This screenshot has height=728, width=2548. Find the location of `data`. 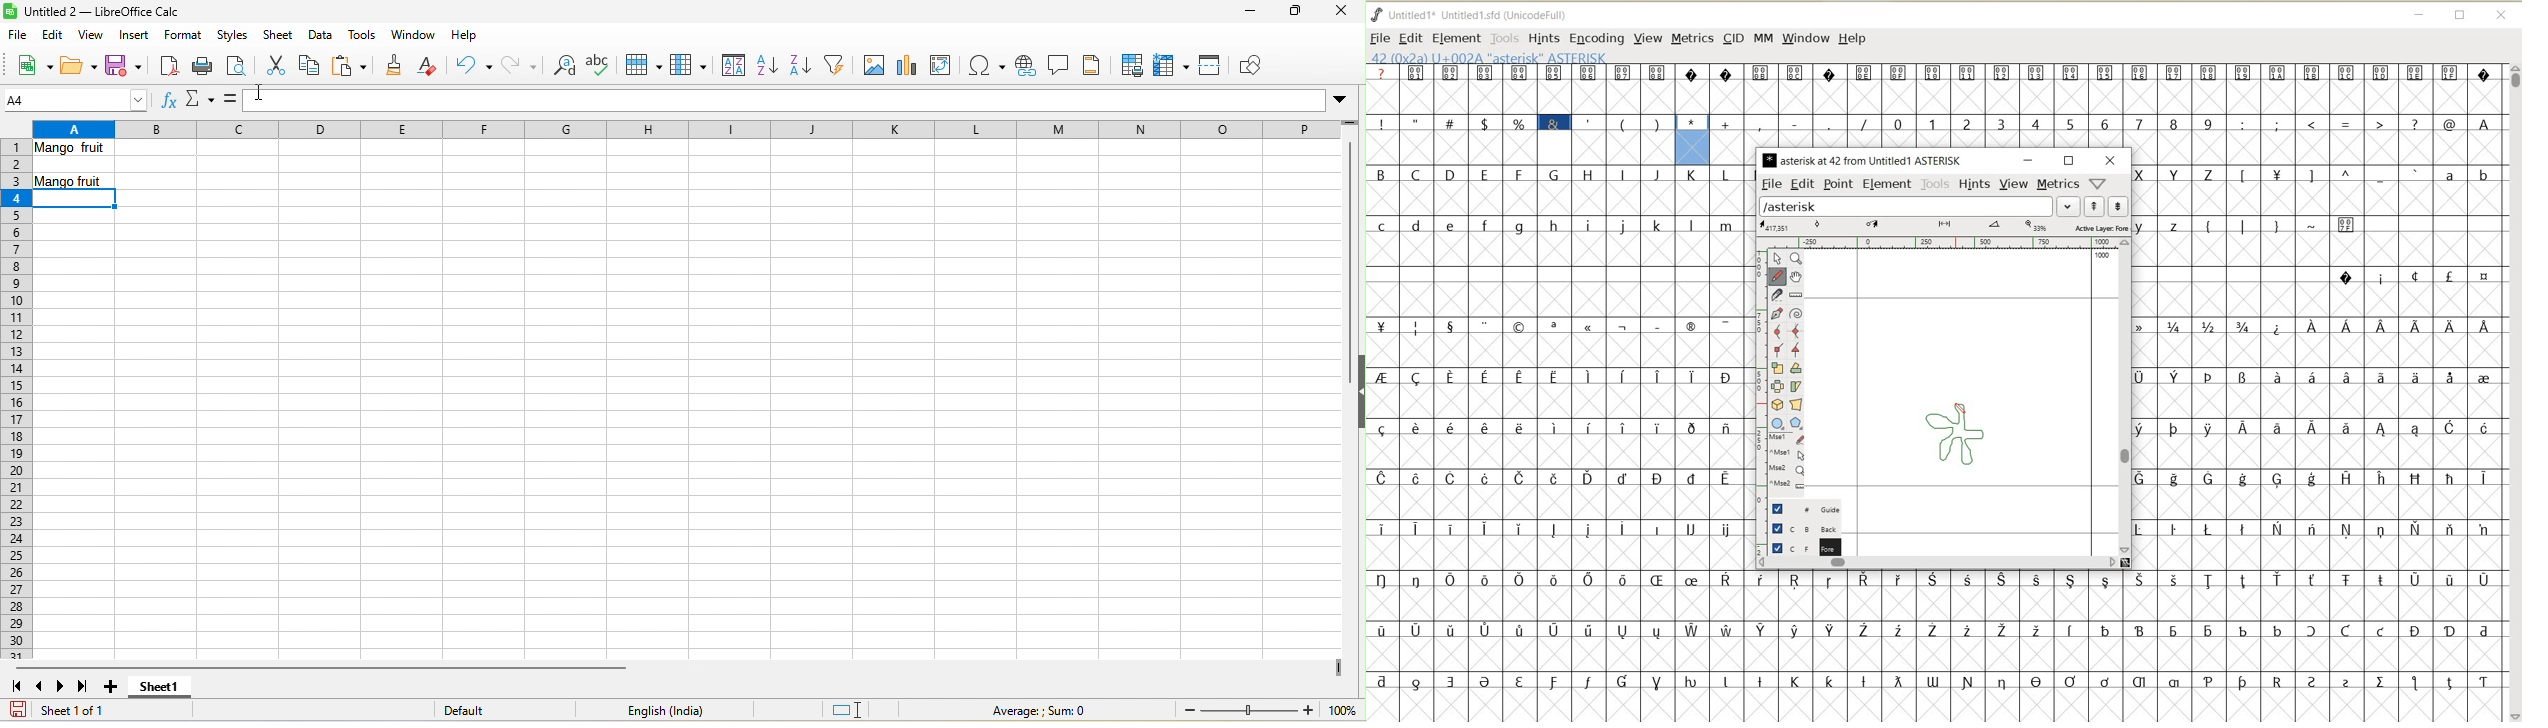

data is located at coordinates (321, 36).